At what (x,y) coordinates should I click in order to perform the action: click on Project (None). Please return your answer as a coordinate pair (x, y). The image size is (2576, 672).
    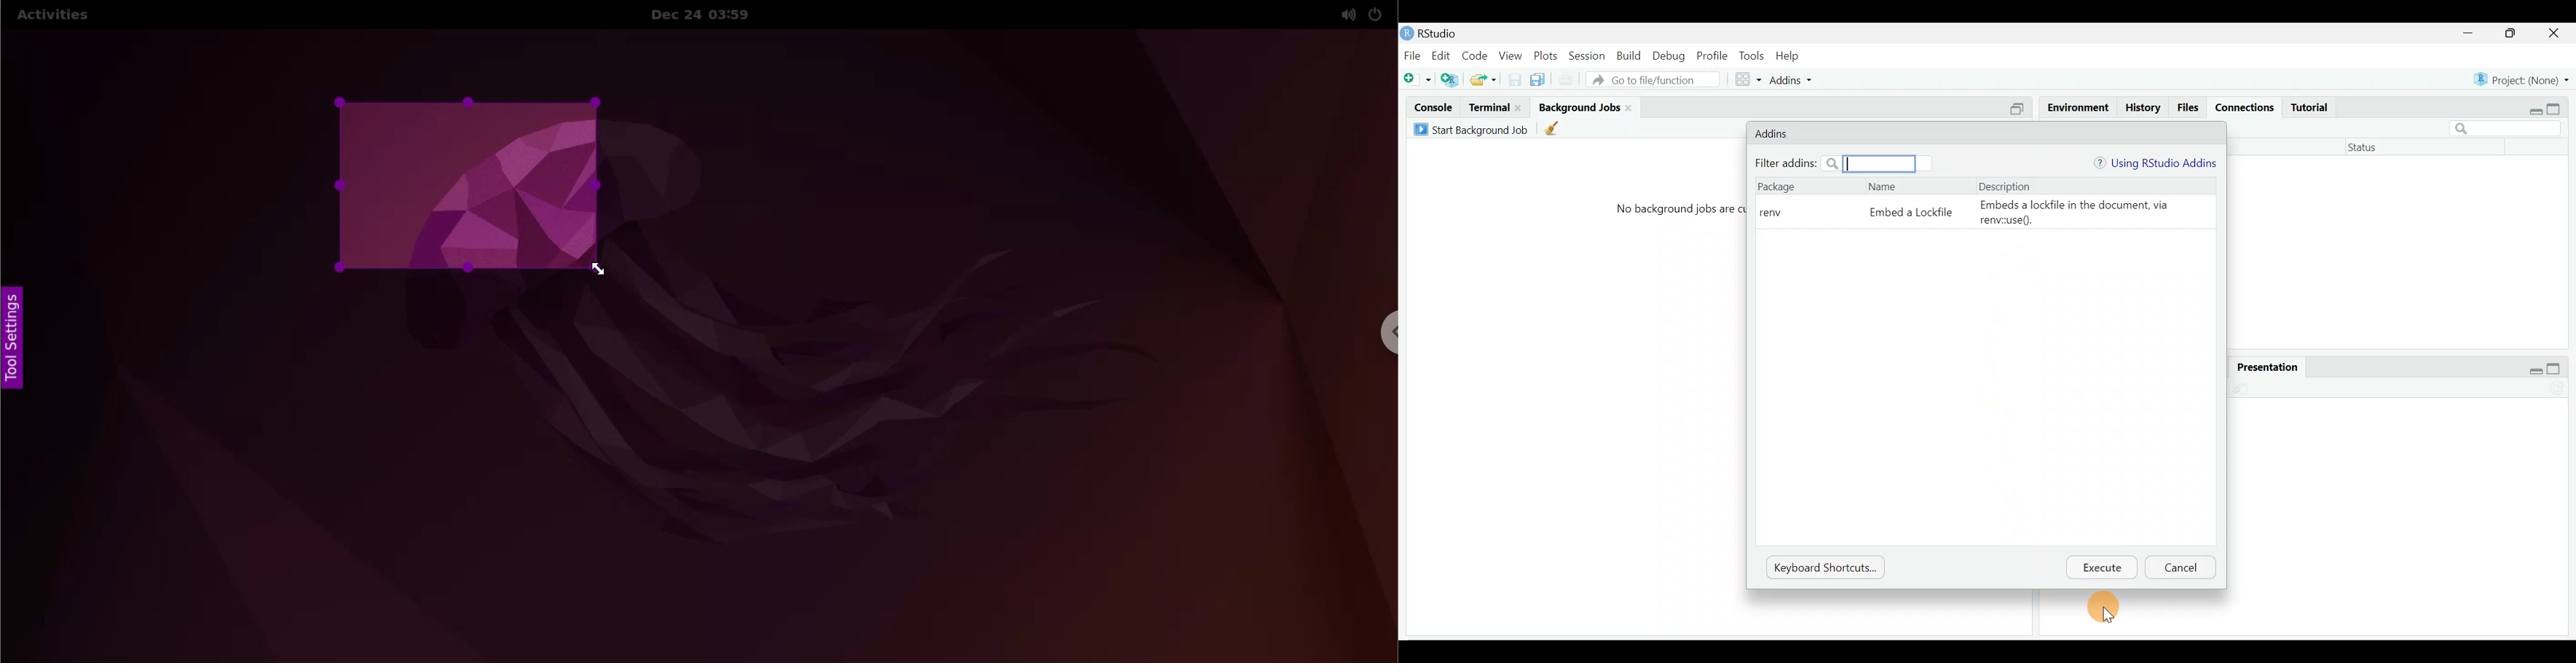
    Looking at the image, I should click on (2521, 80).